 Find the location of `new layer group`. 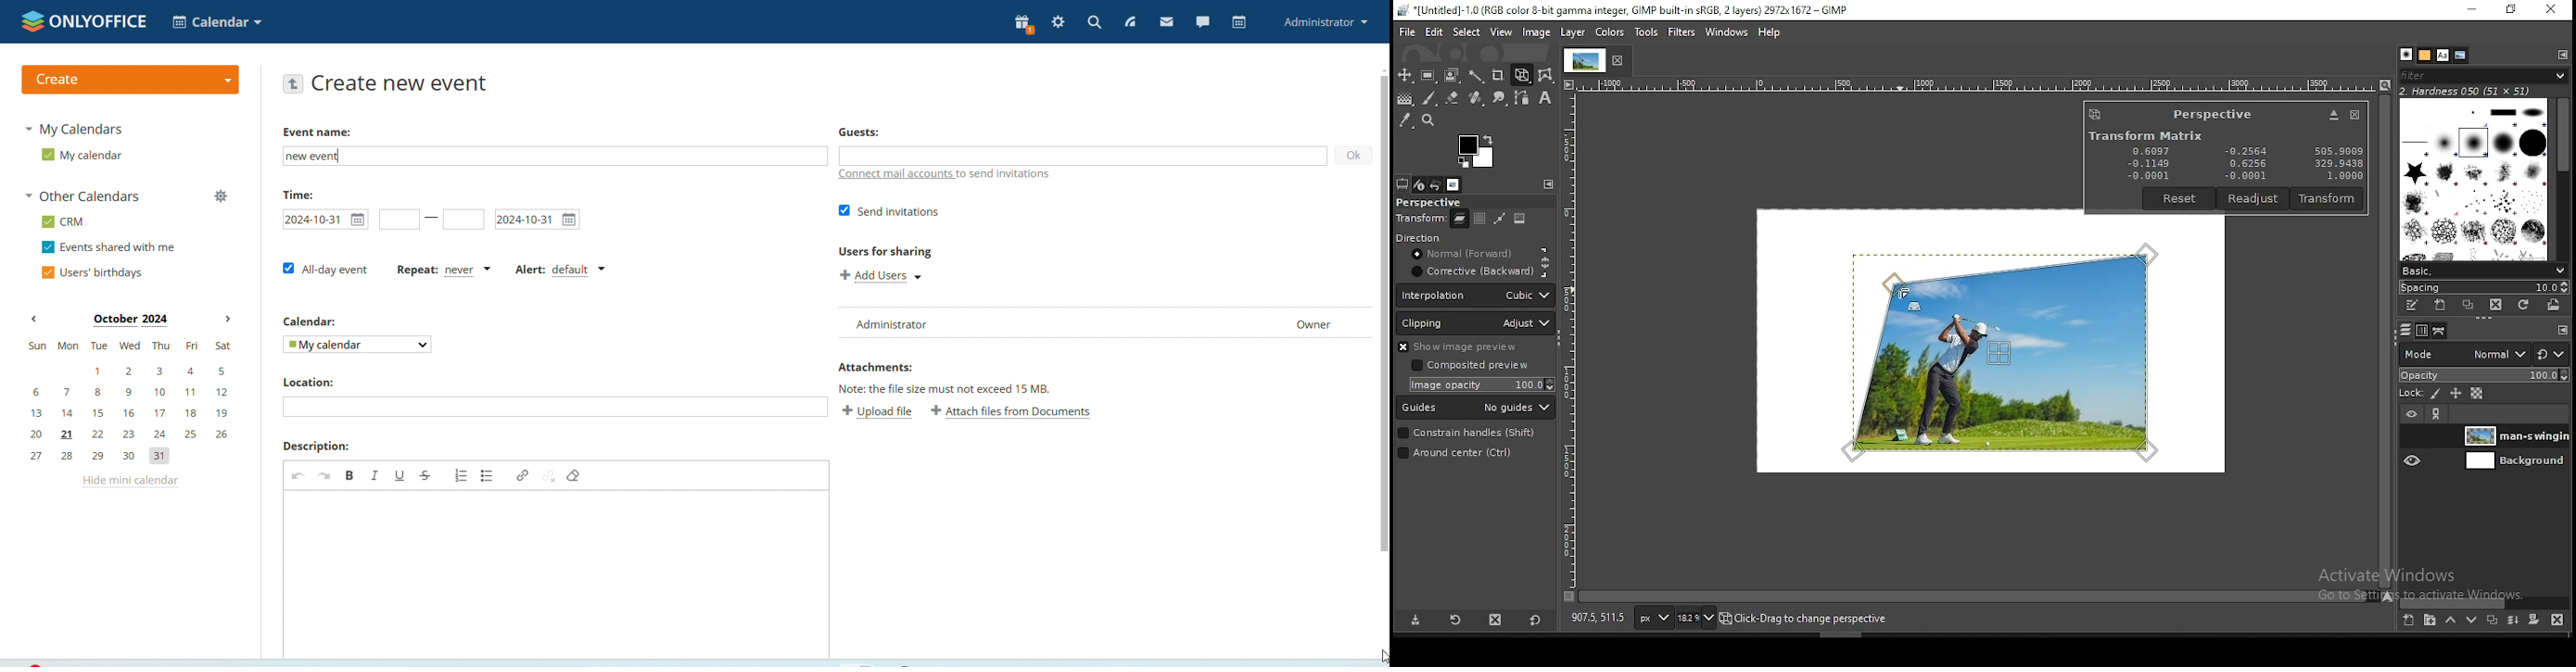

new layer group is located at coordinates (2427, 621).